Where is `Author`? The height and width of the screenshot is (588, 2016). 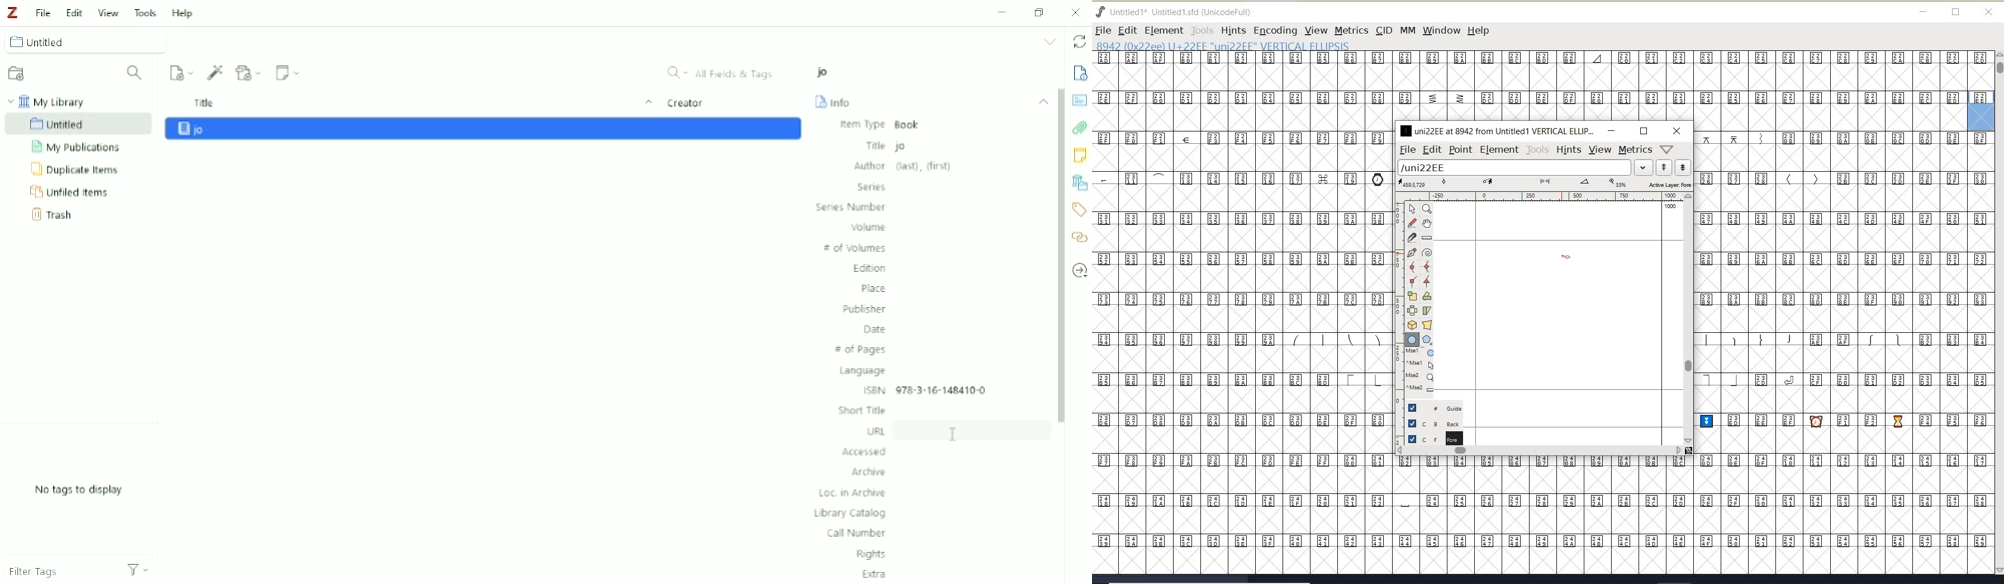
Author is located at coordinates (904, 166).